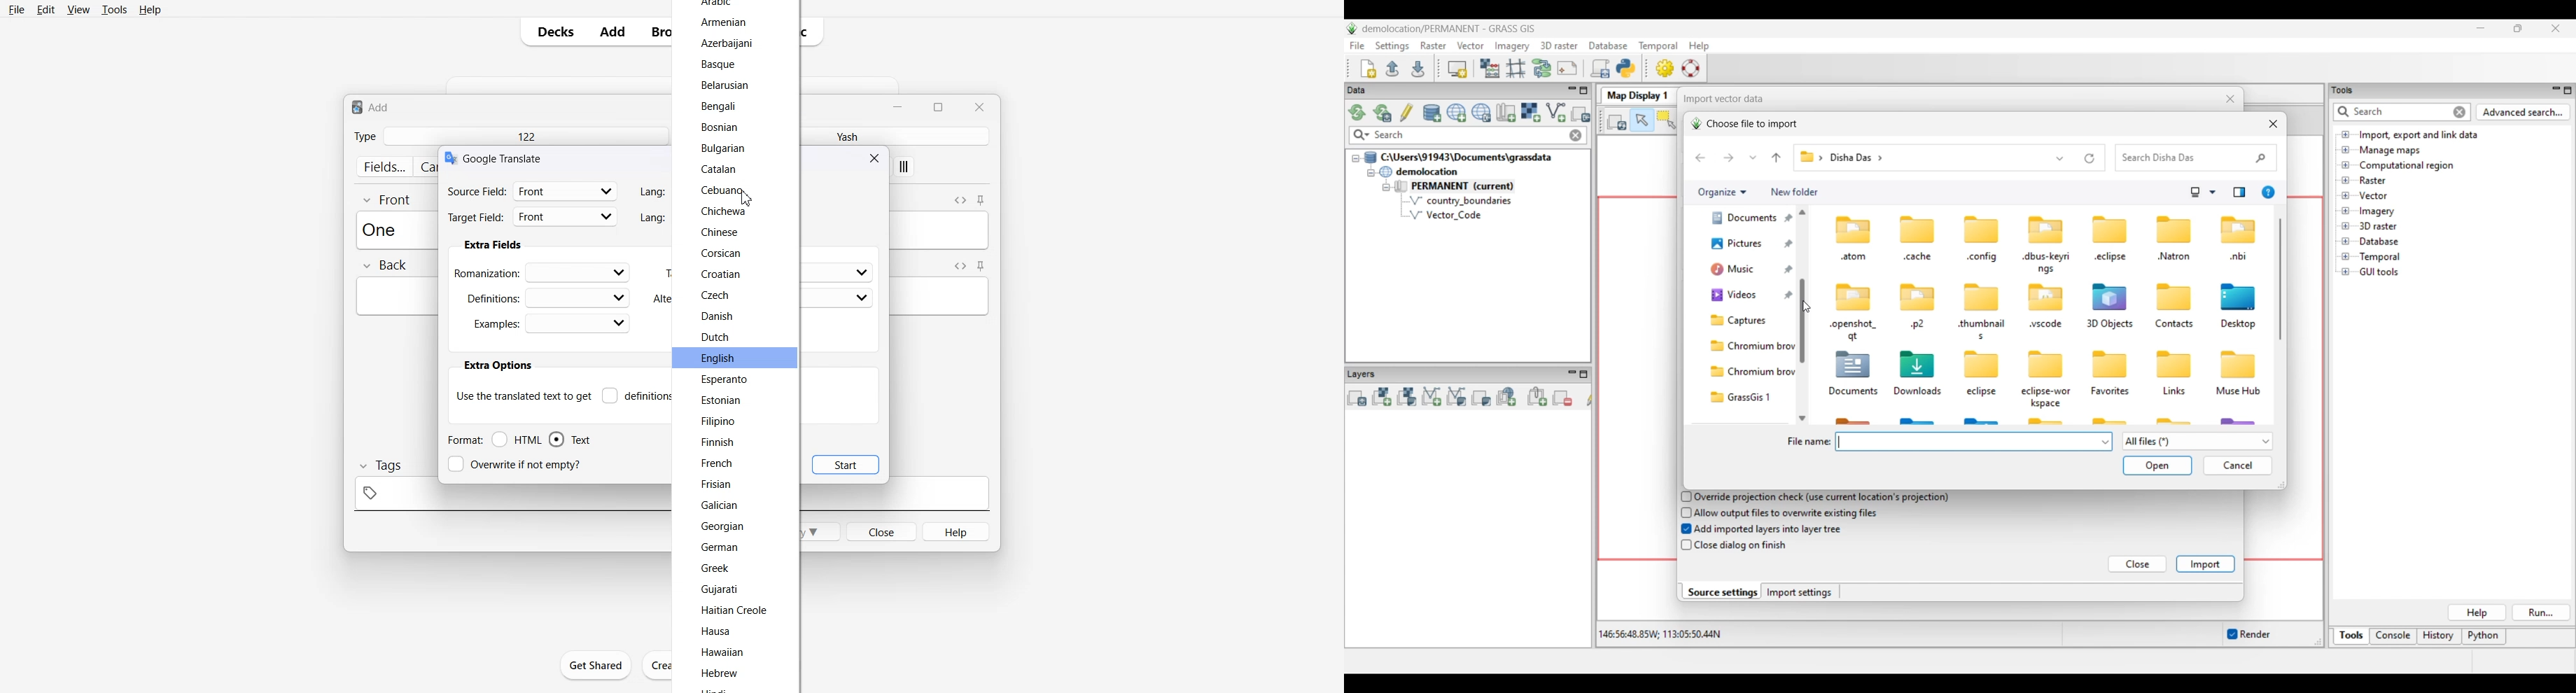 The width and height of the screenshot is (2576, 700). Describe the element at coordinates (505, 158) in the screenshot. I see `Text` at that location.